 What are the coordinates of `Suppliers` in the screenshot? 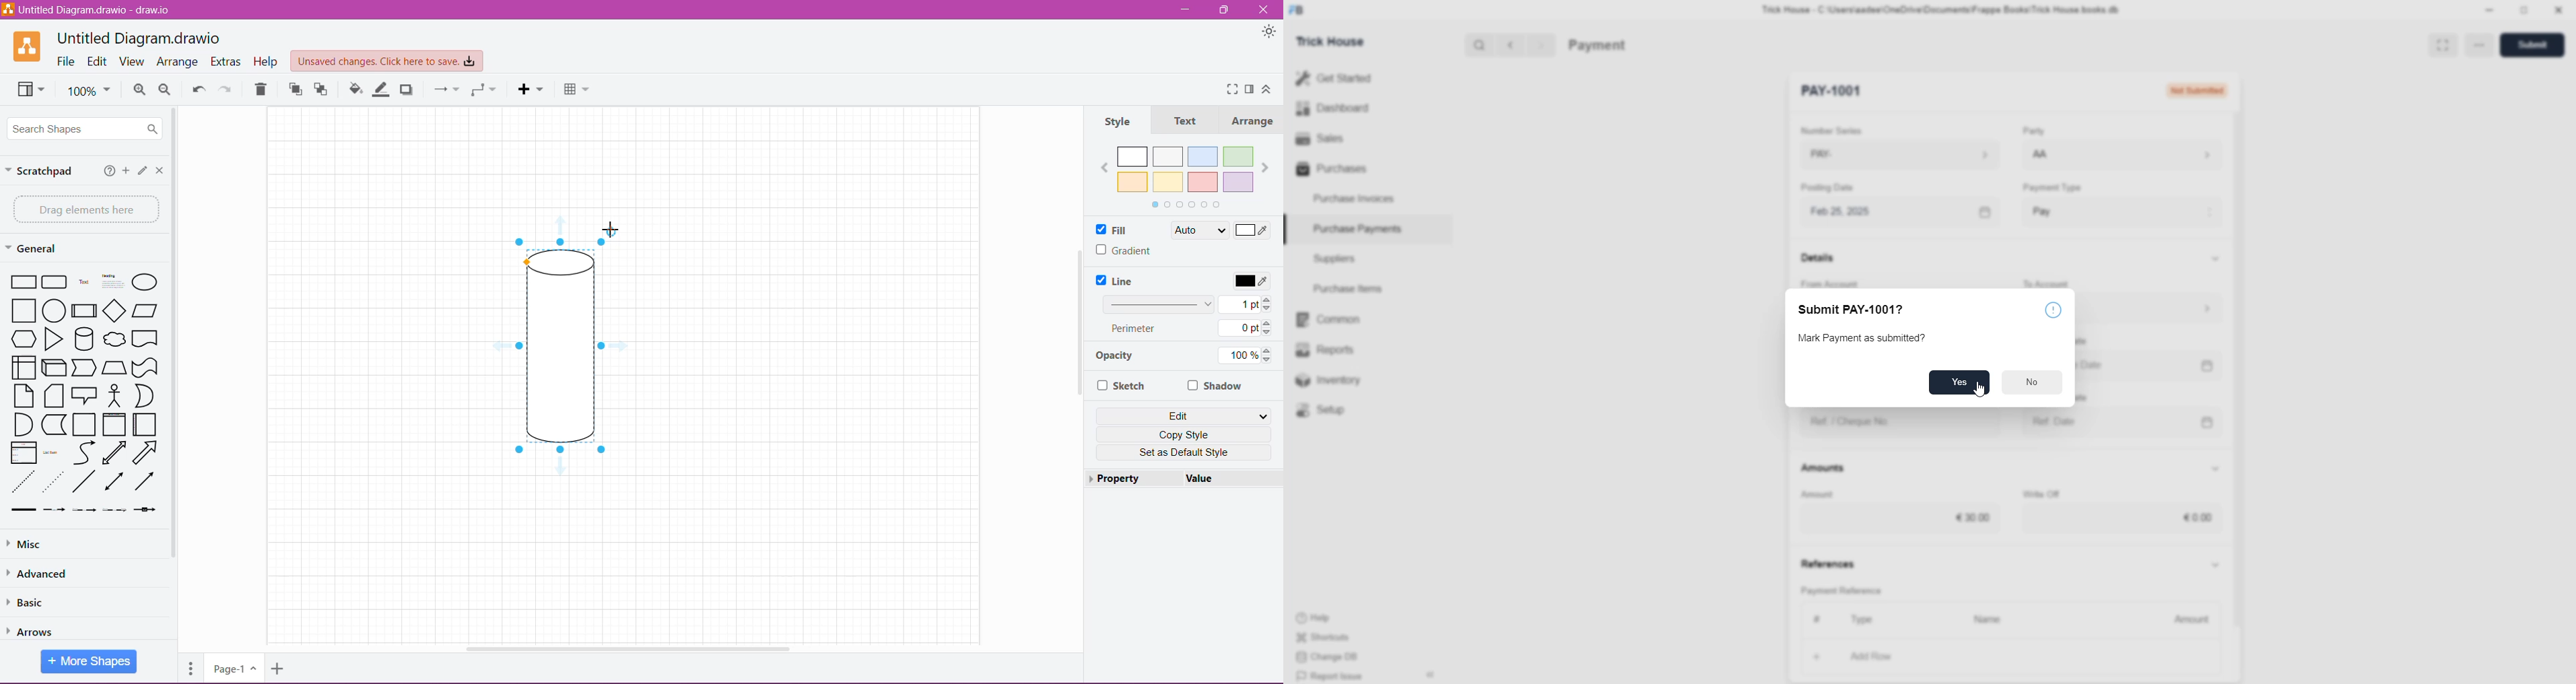 It's located at (1329, 258).